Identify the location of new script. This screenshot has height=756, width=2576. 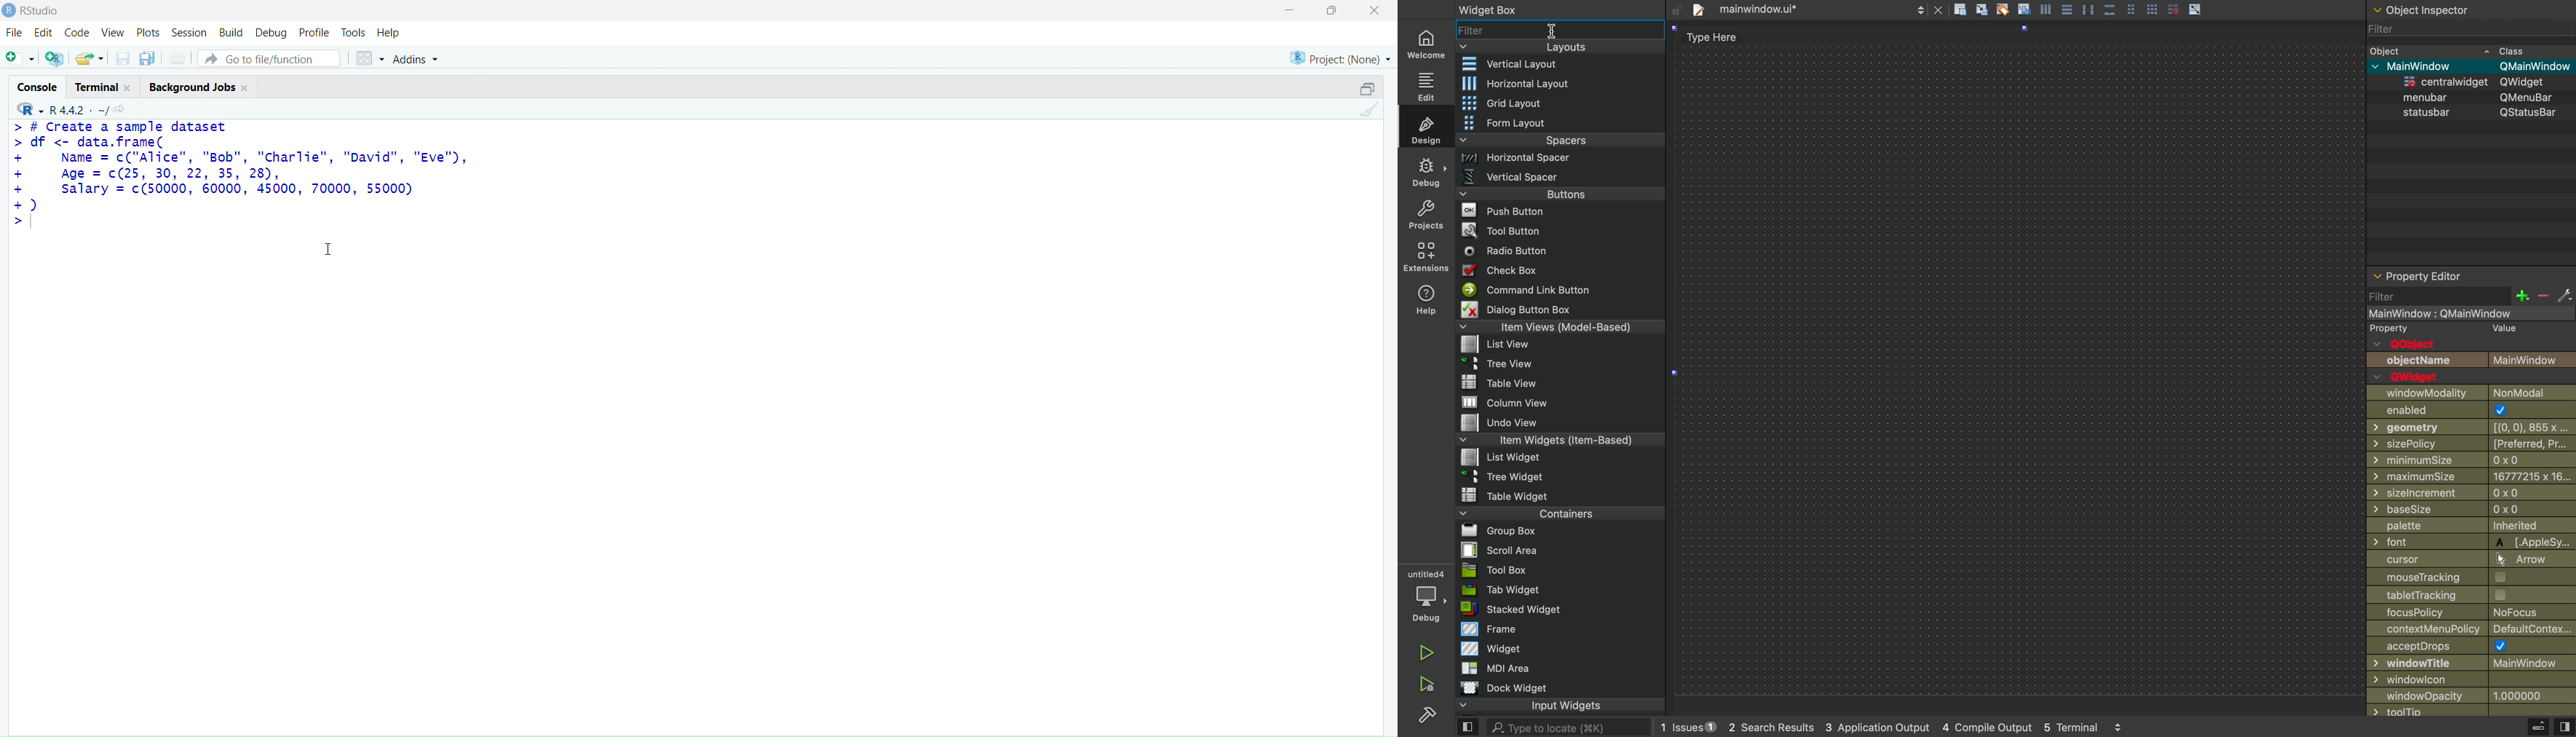
(20, 58).